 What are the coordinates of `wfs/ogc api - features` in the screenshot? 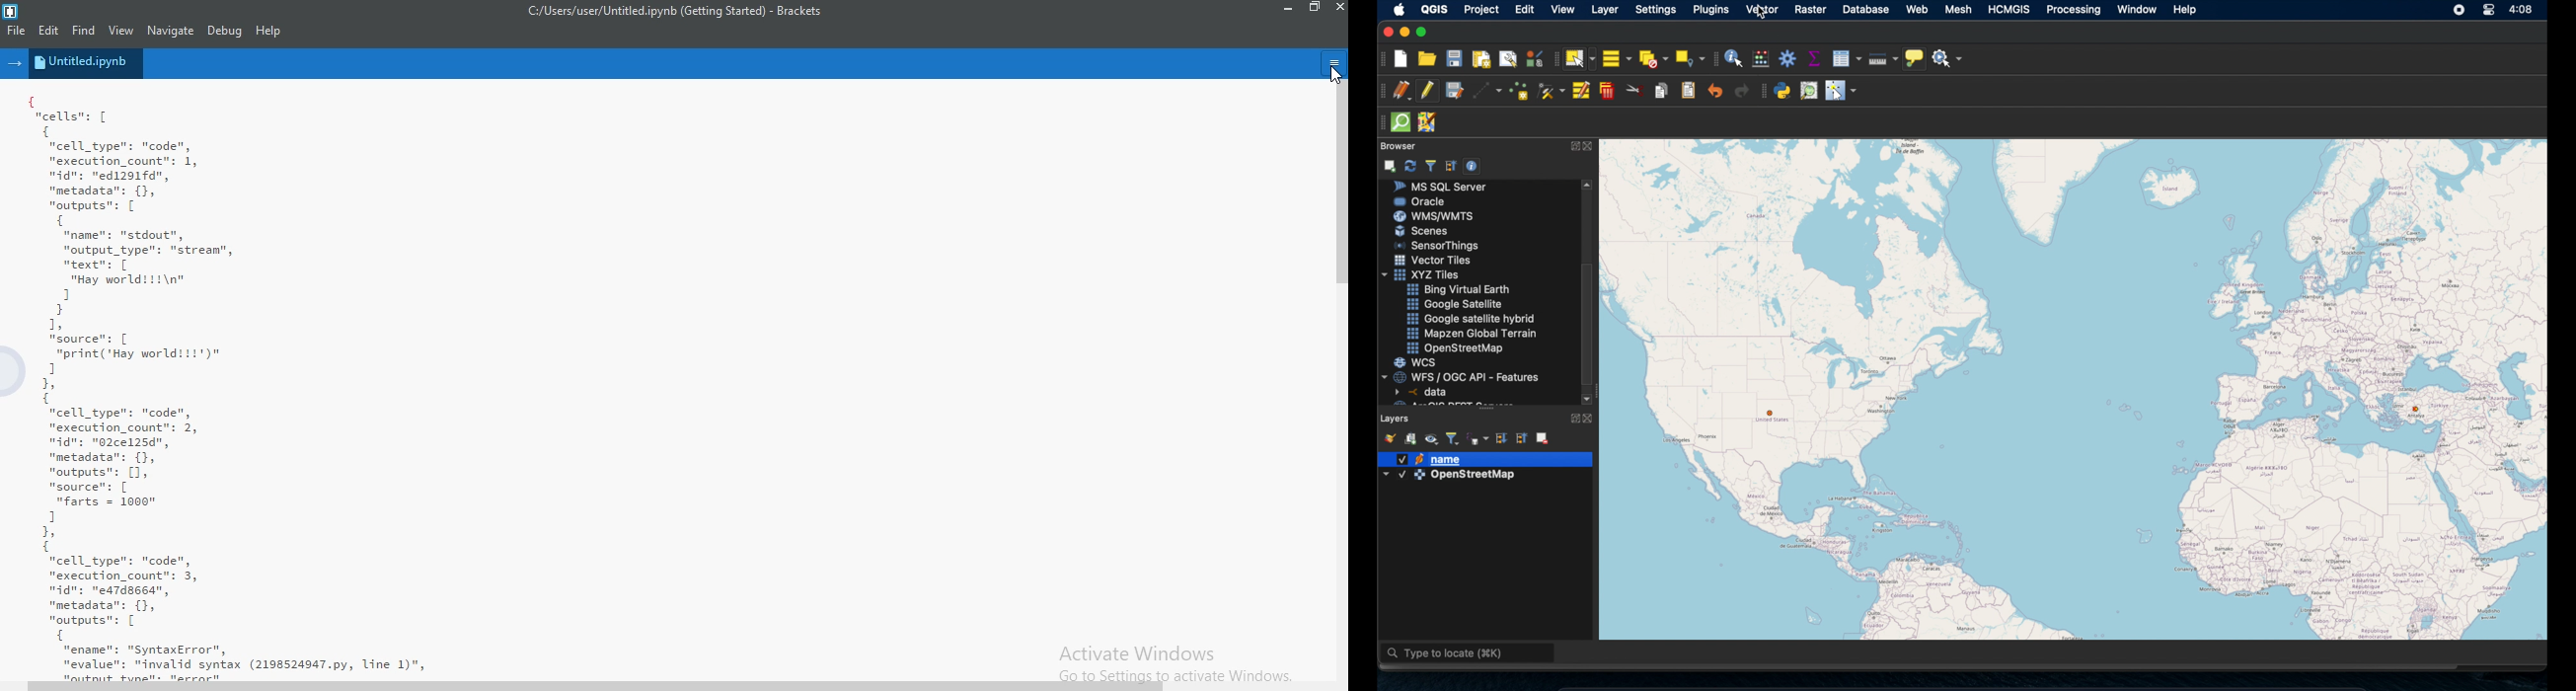 It's located at (1462, 376).